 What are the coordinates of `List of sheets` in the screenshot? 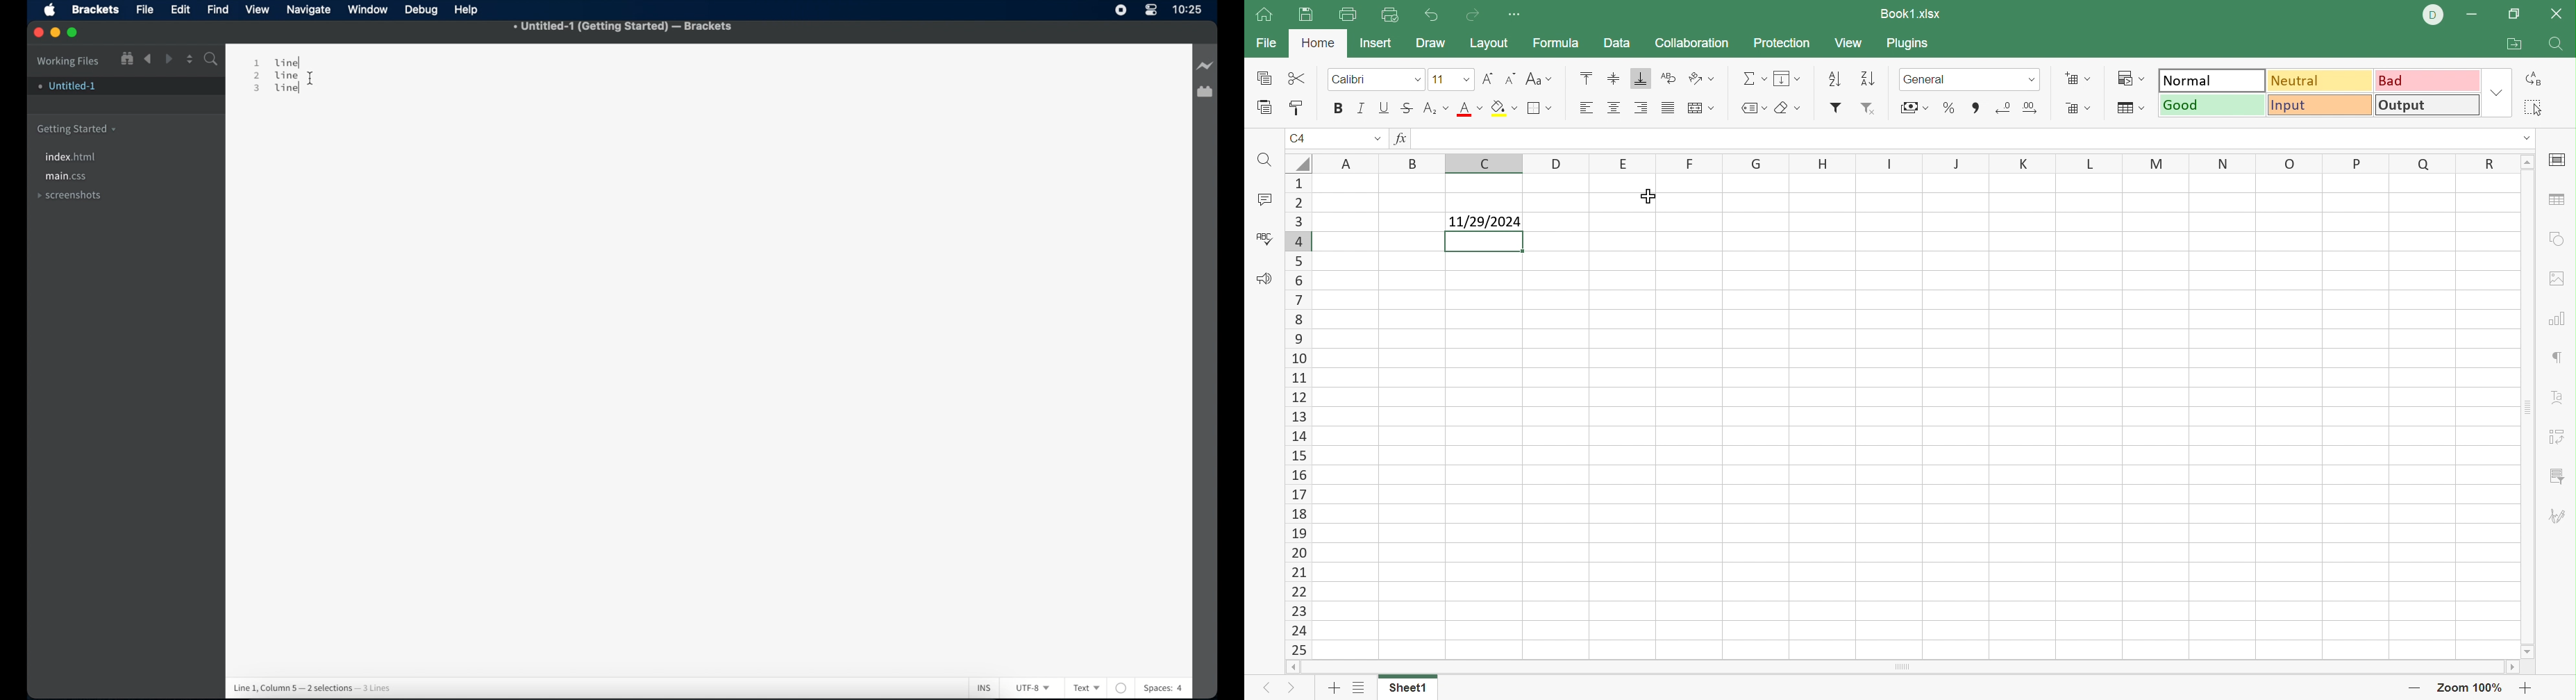 It's located at (1360, 688).